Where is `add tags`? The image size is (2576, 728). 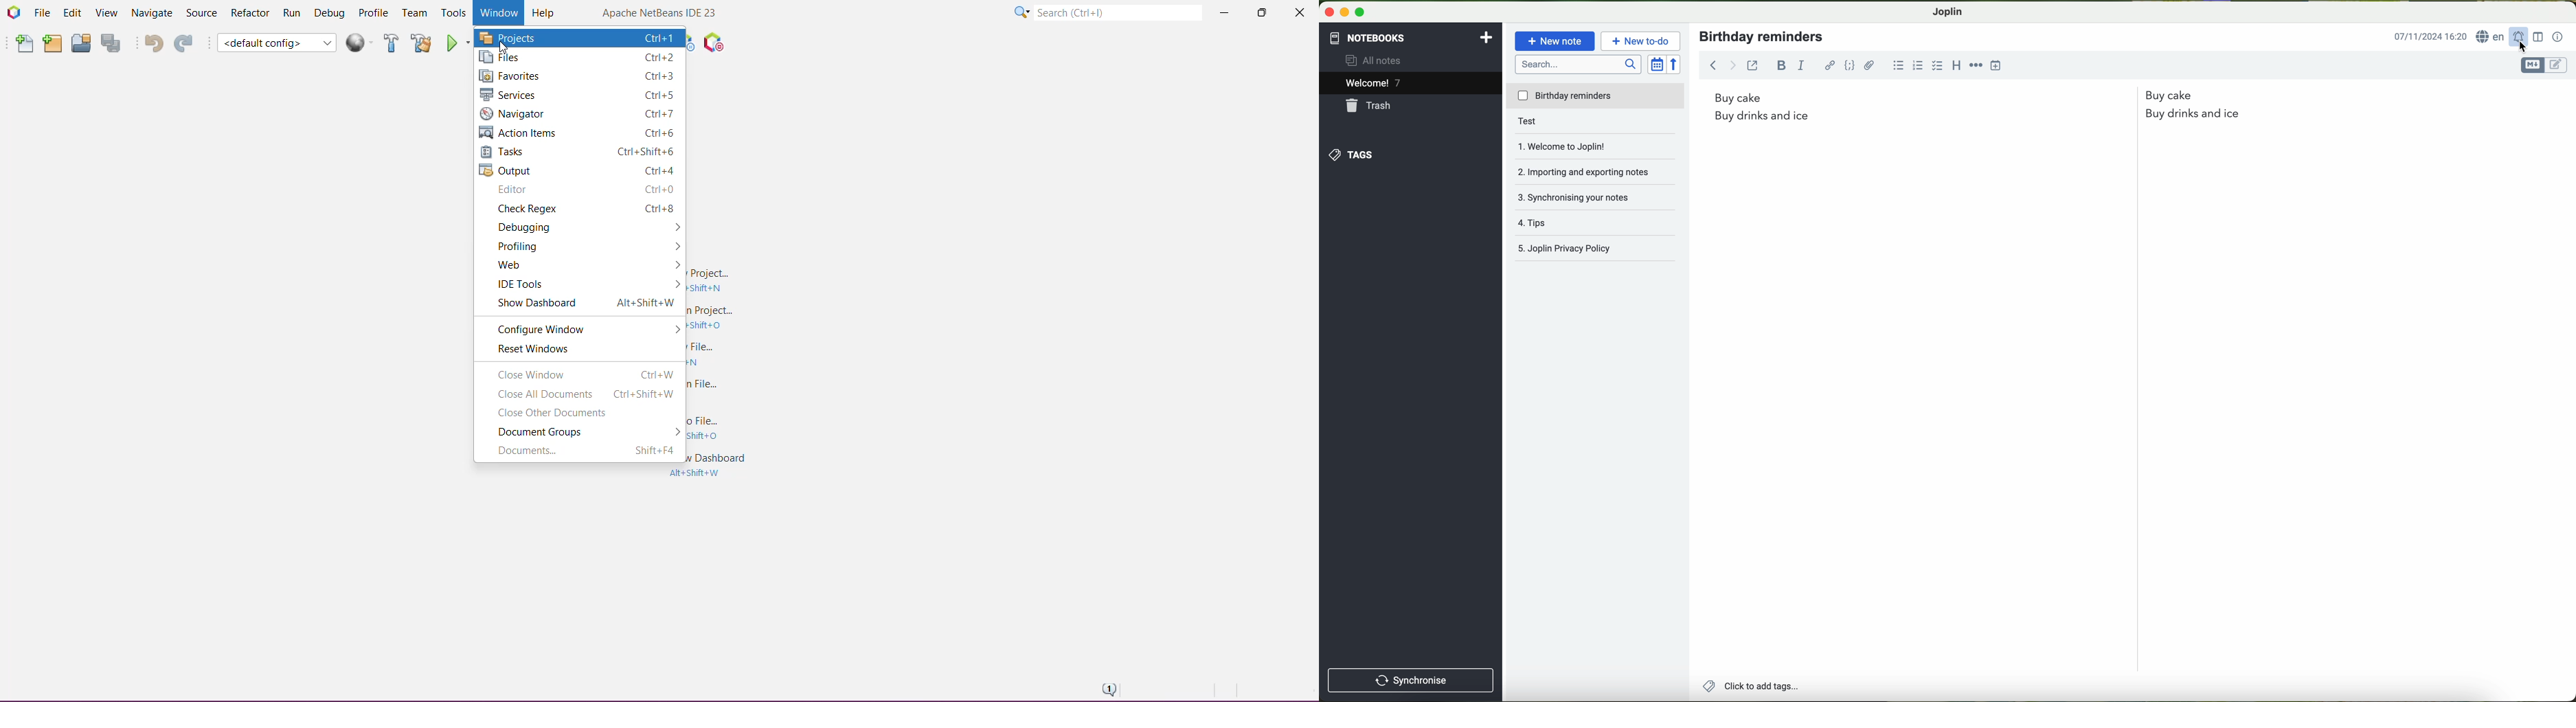
add tags is located at coordinates (1753, 686).